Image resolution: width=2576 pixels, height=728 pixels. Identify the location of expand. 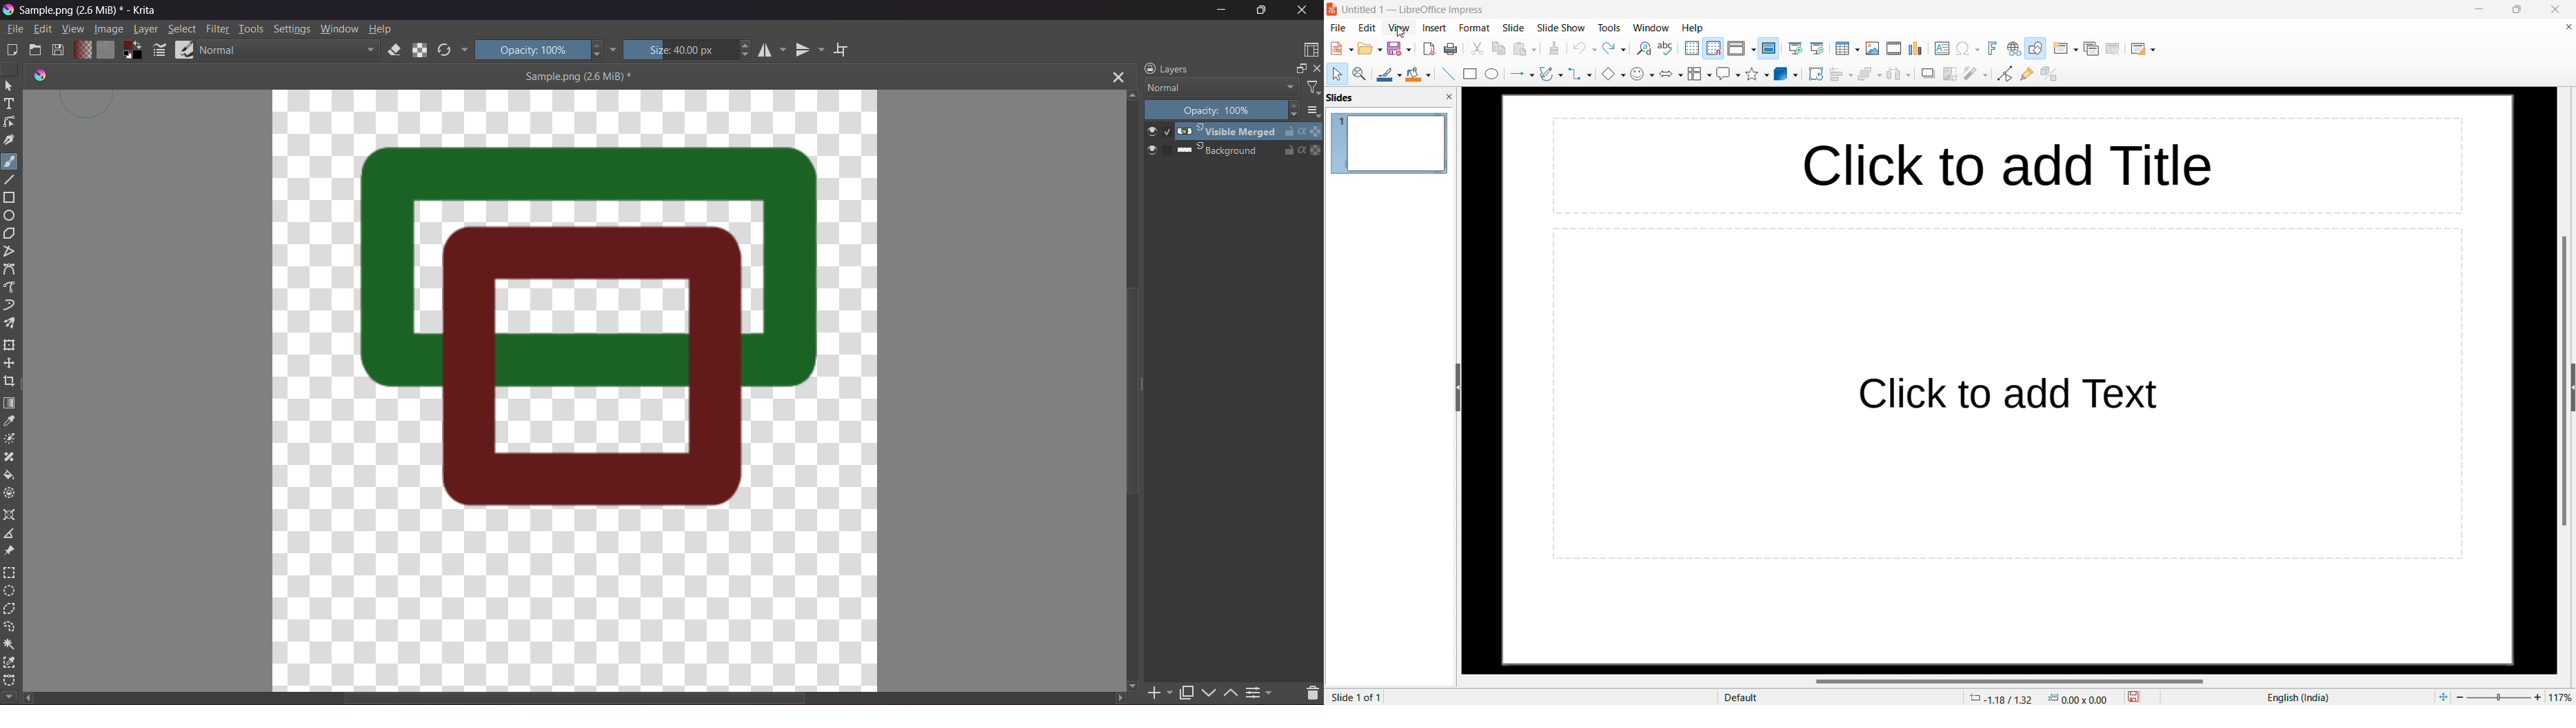
(2573, 387).